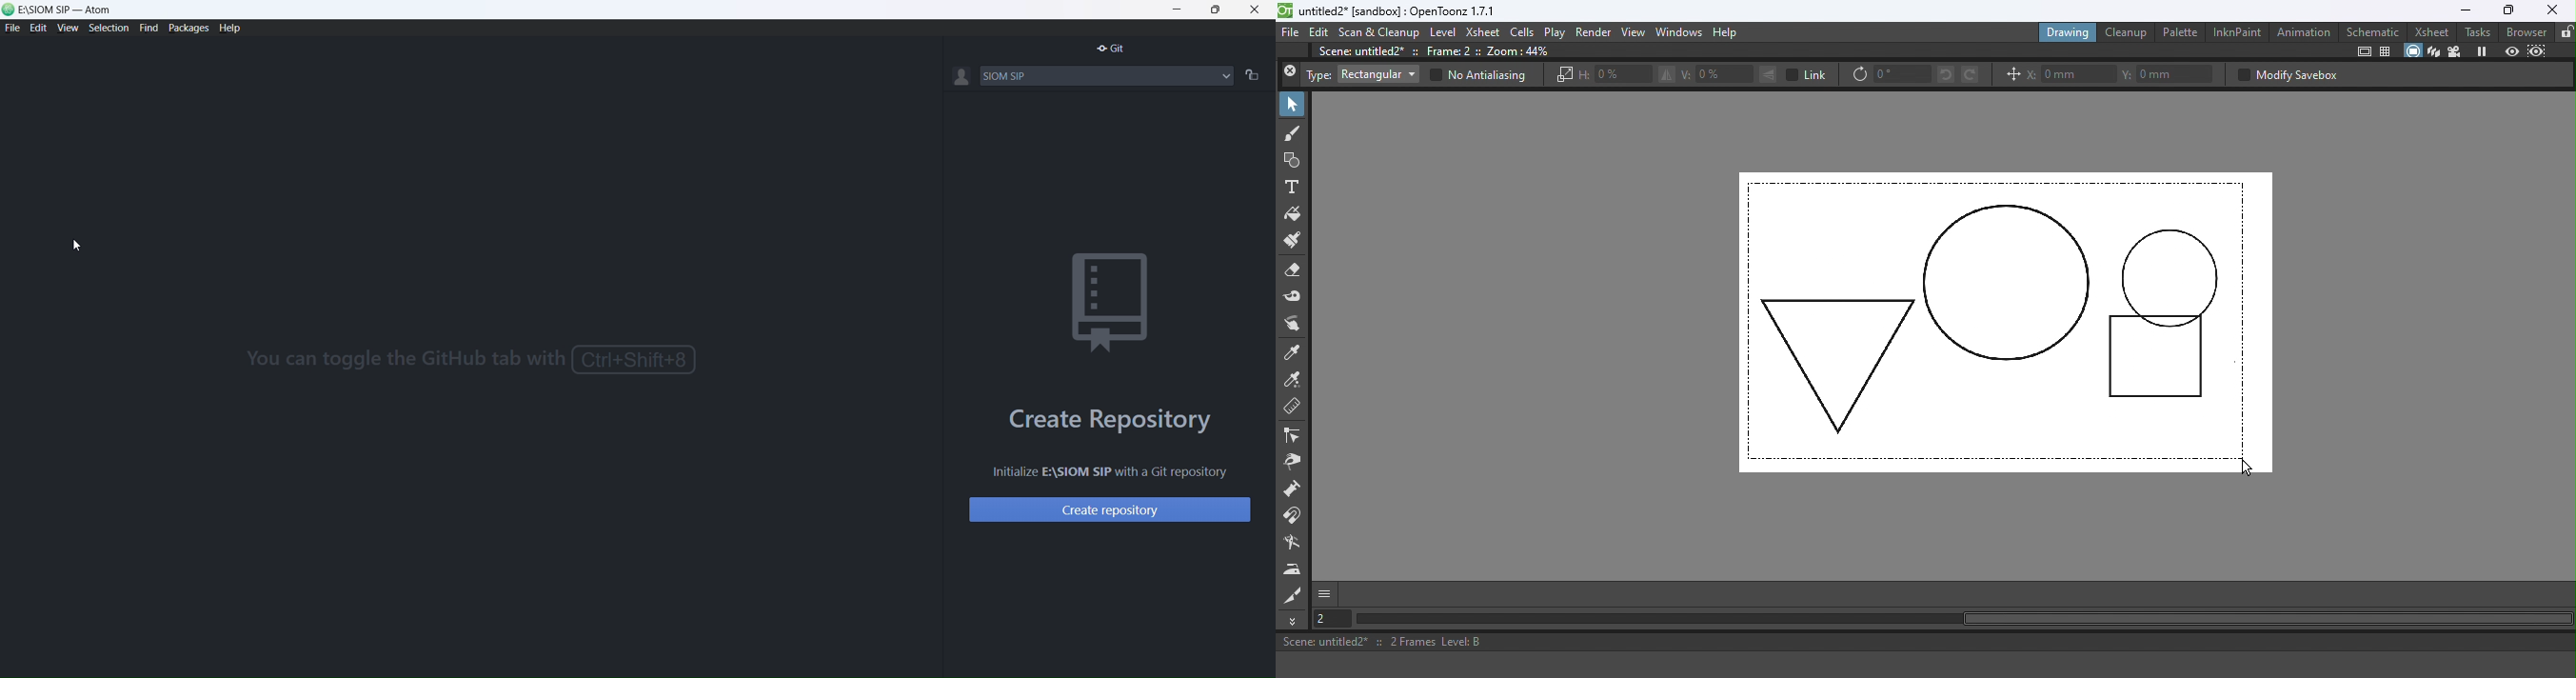  What do you see at coordinates (186, 27) in the screenshot?
I see `packages` at bounding box center [186, 27].